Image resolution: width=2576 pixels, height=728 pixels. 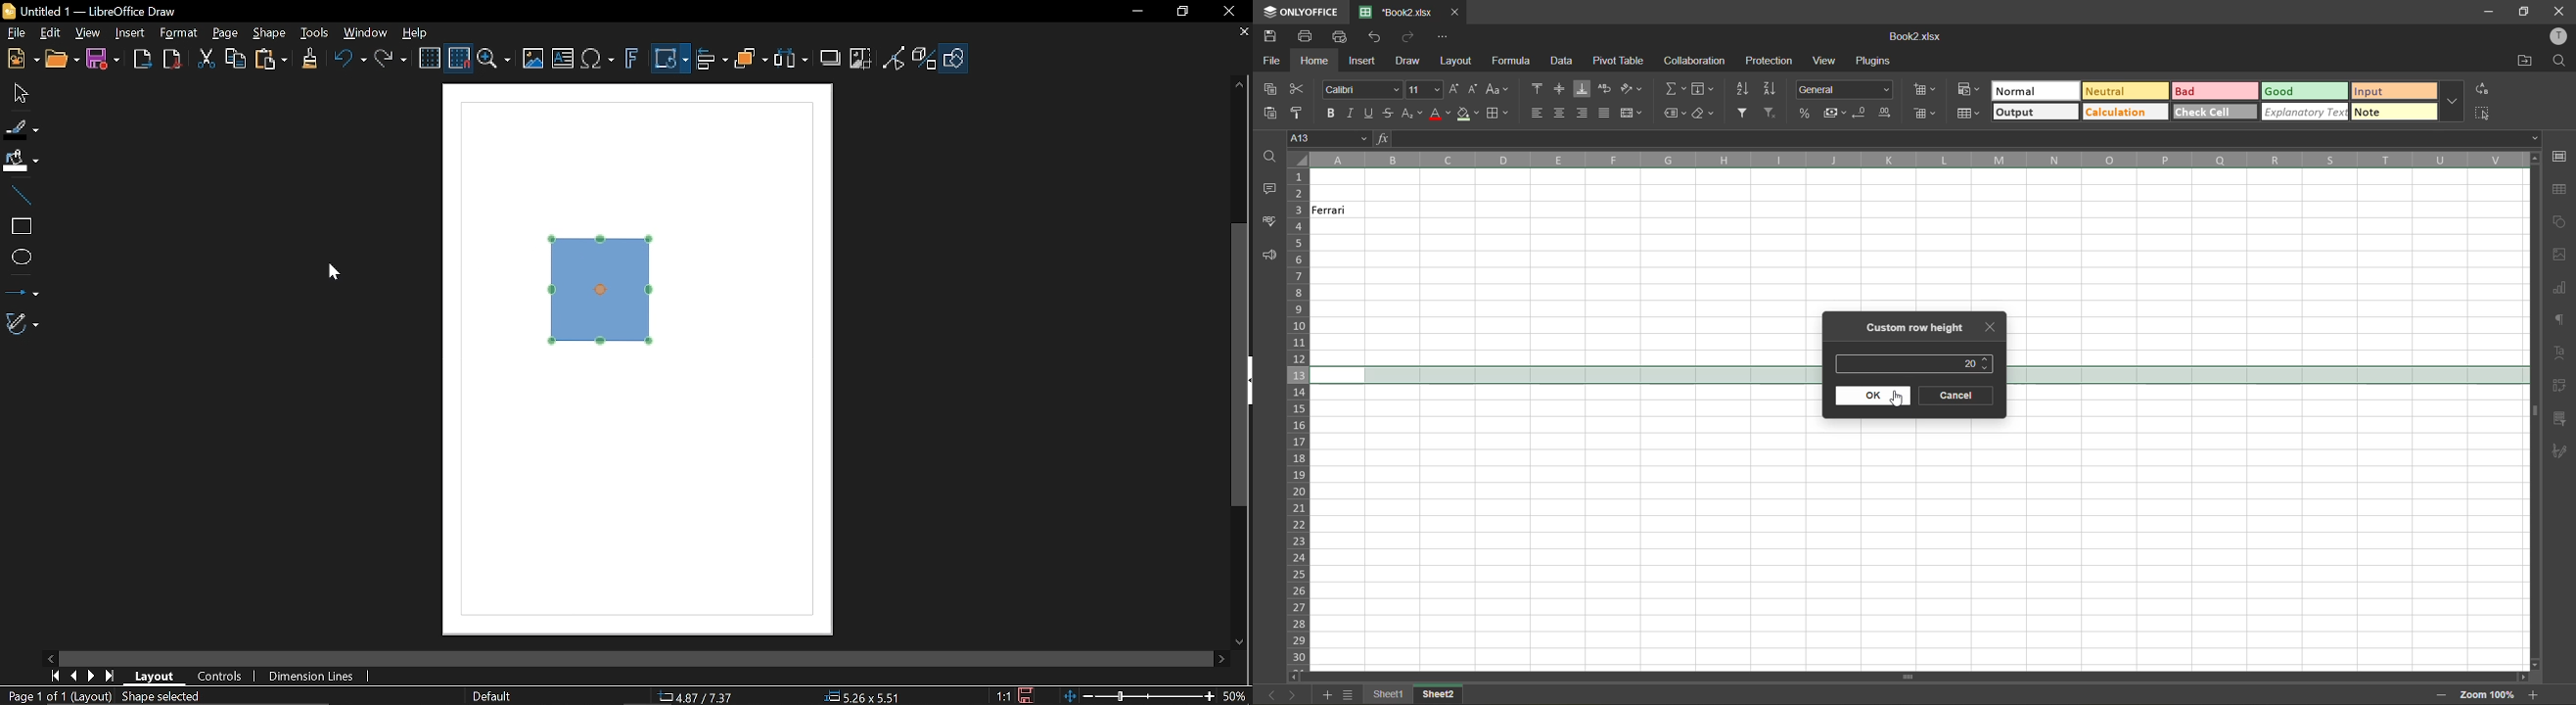 I want to click on font style, so click(x=1360, y=90).